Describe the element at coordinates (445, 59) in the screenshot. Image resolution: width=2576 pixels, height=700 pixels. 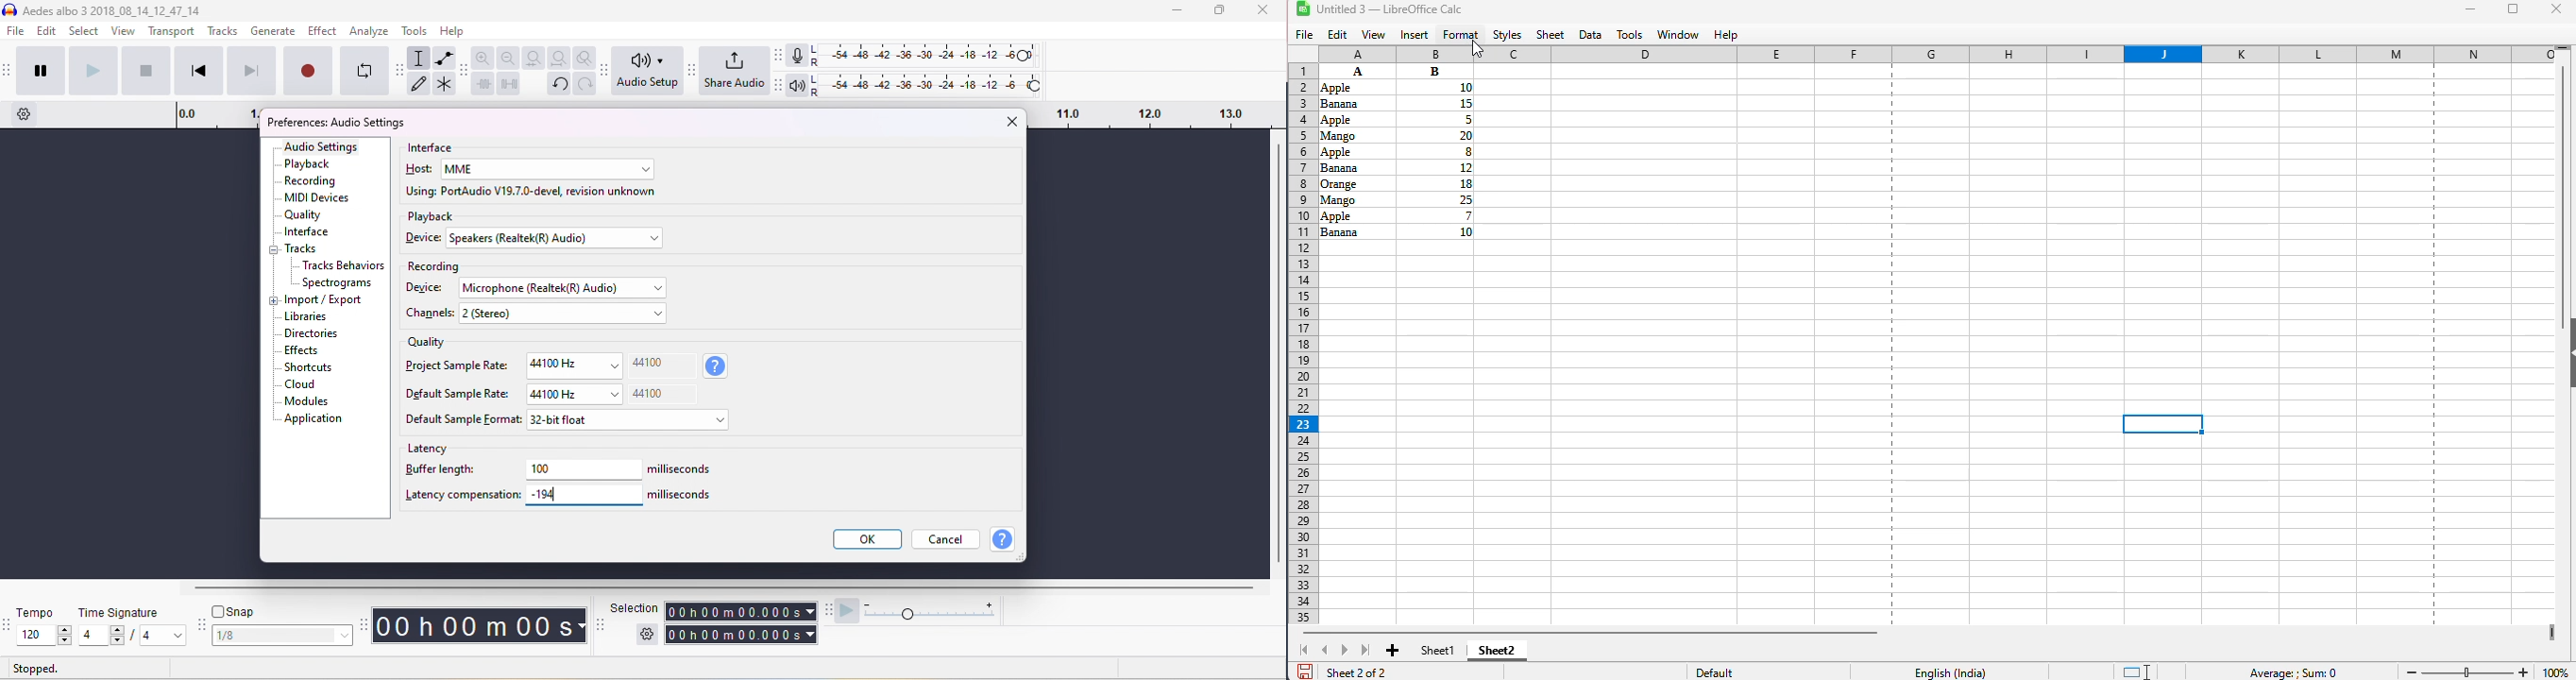
I see `envelop tool` at that location.